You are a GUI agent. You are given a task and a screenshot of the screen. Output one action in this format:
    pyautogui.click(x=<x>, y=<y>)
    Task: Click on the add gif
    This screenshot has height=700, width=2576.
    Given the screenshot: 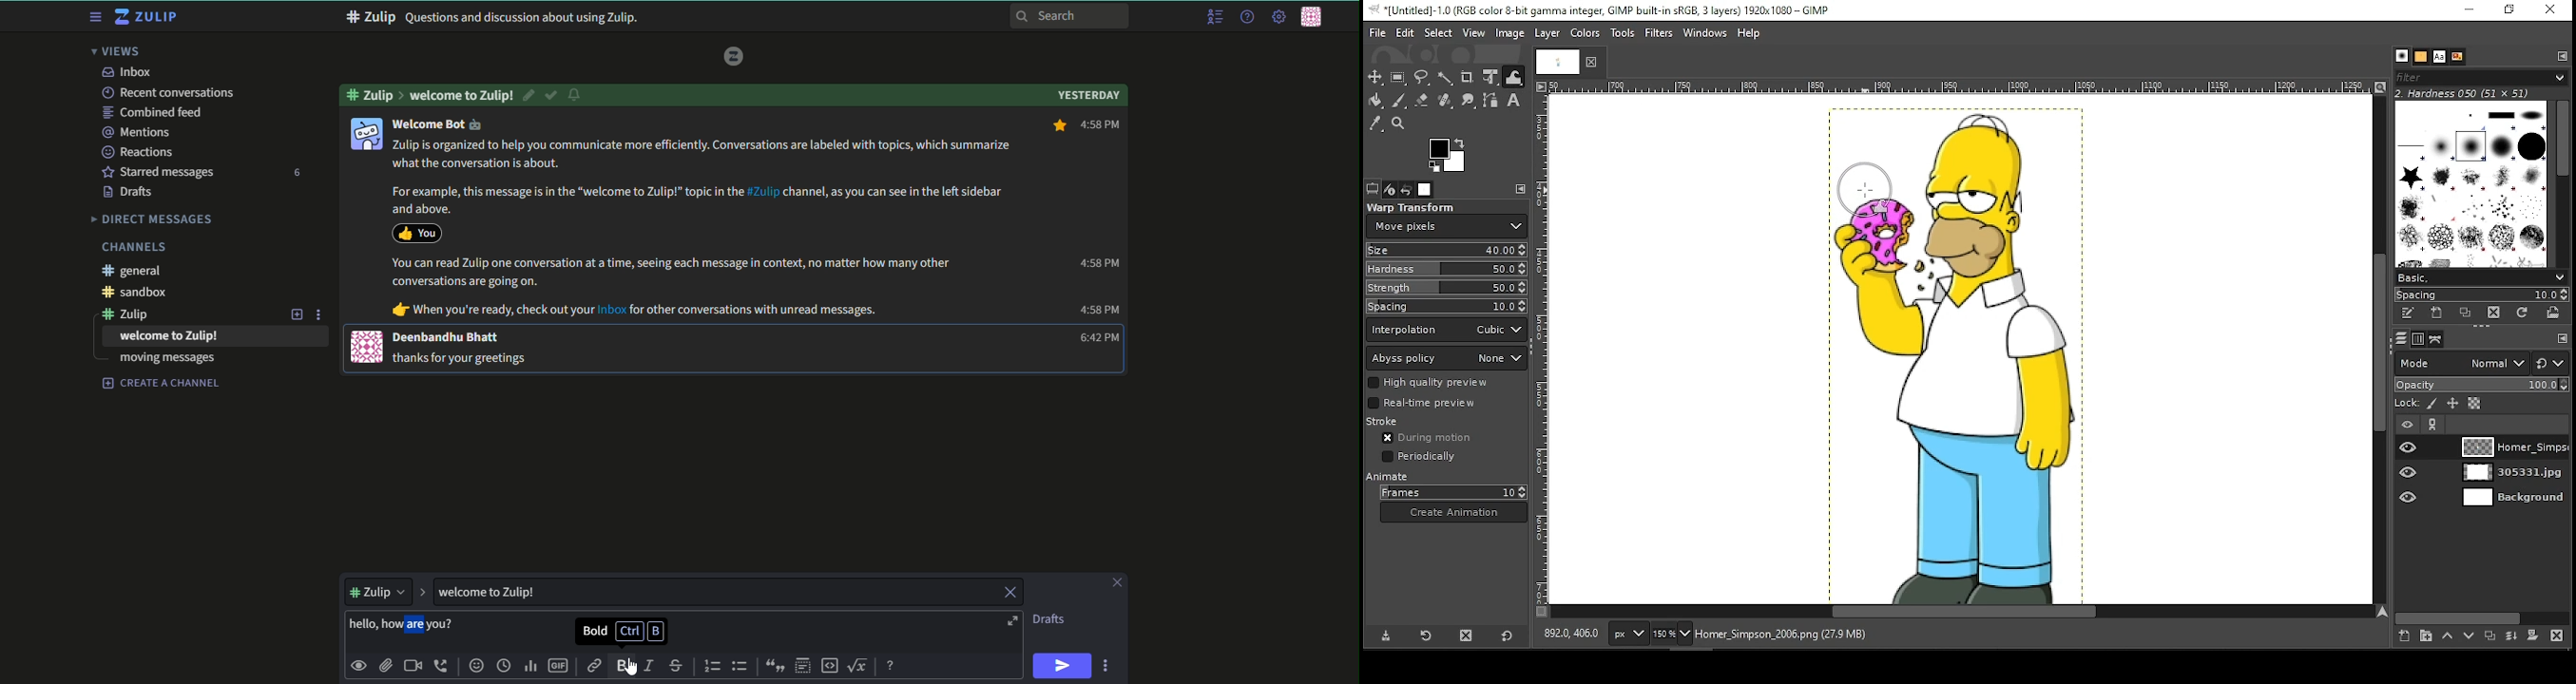 What is the action you would take?
    pyautogui.click(x=560, y=667)
    